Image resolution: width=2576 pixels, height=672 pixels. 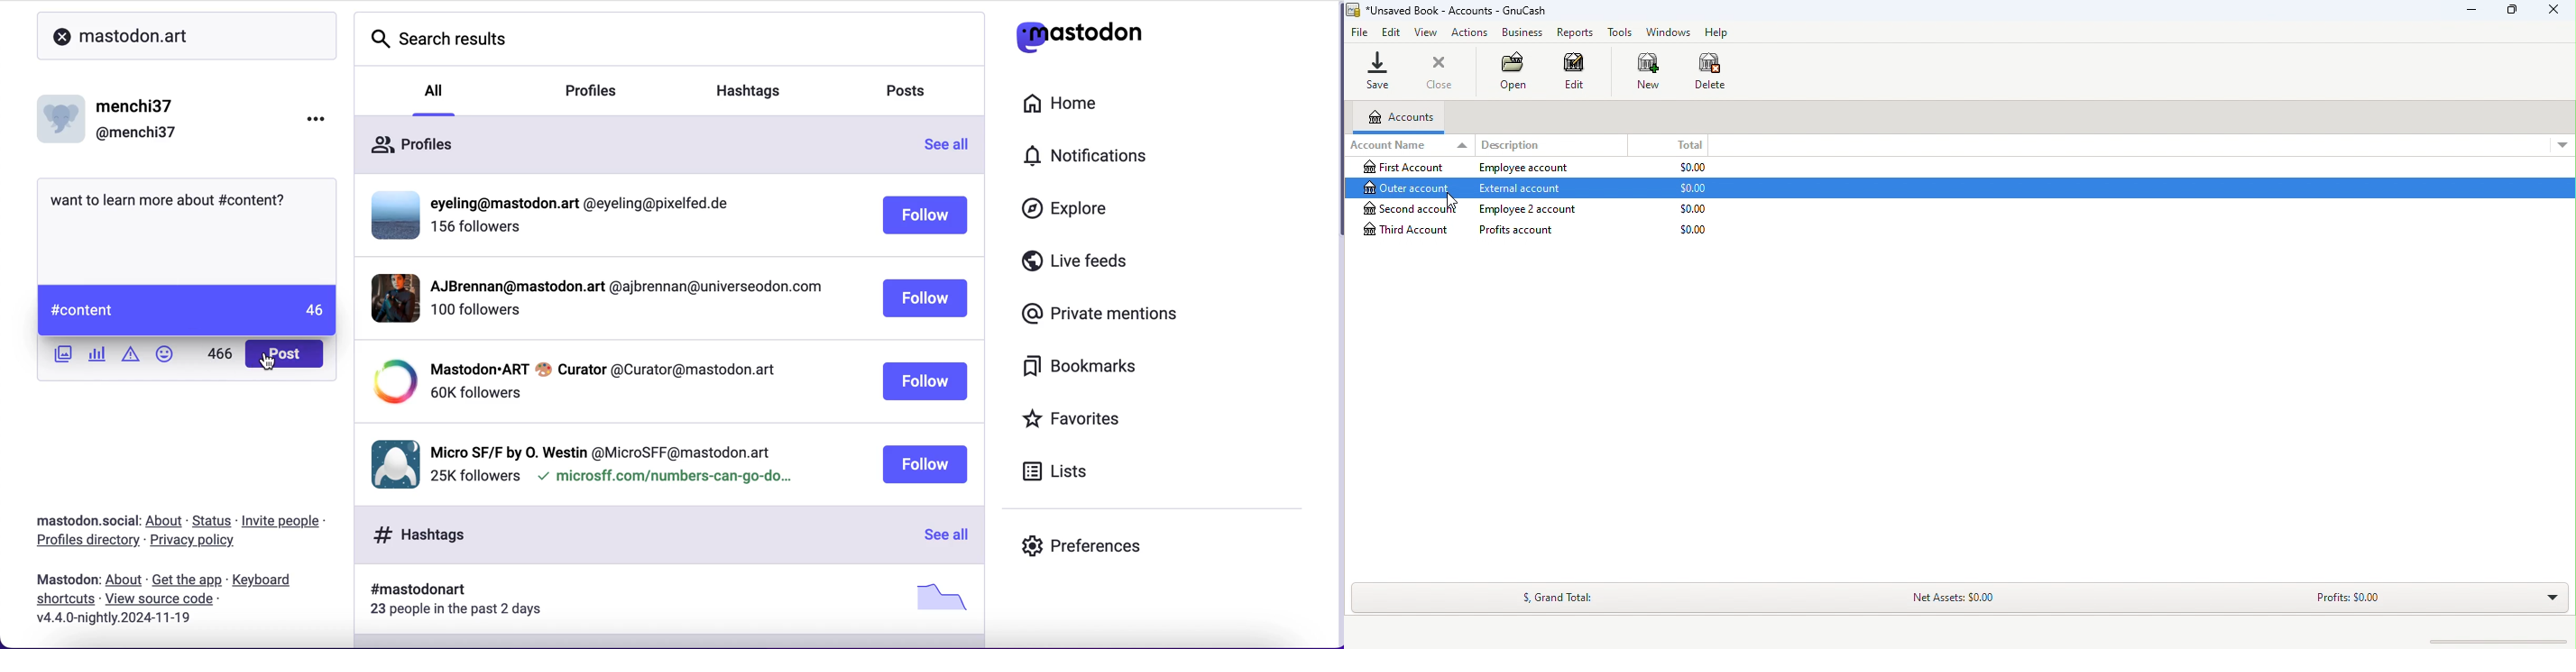 I want to click on Description, so click(x=1512, y=144).